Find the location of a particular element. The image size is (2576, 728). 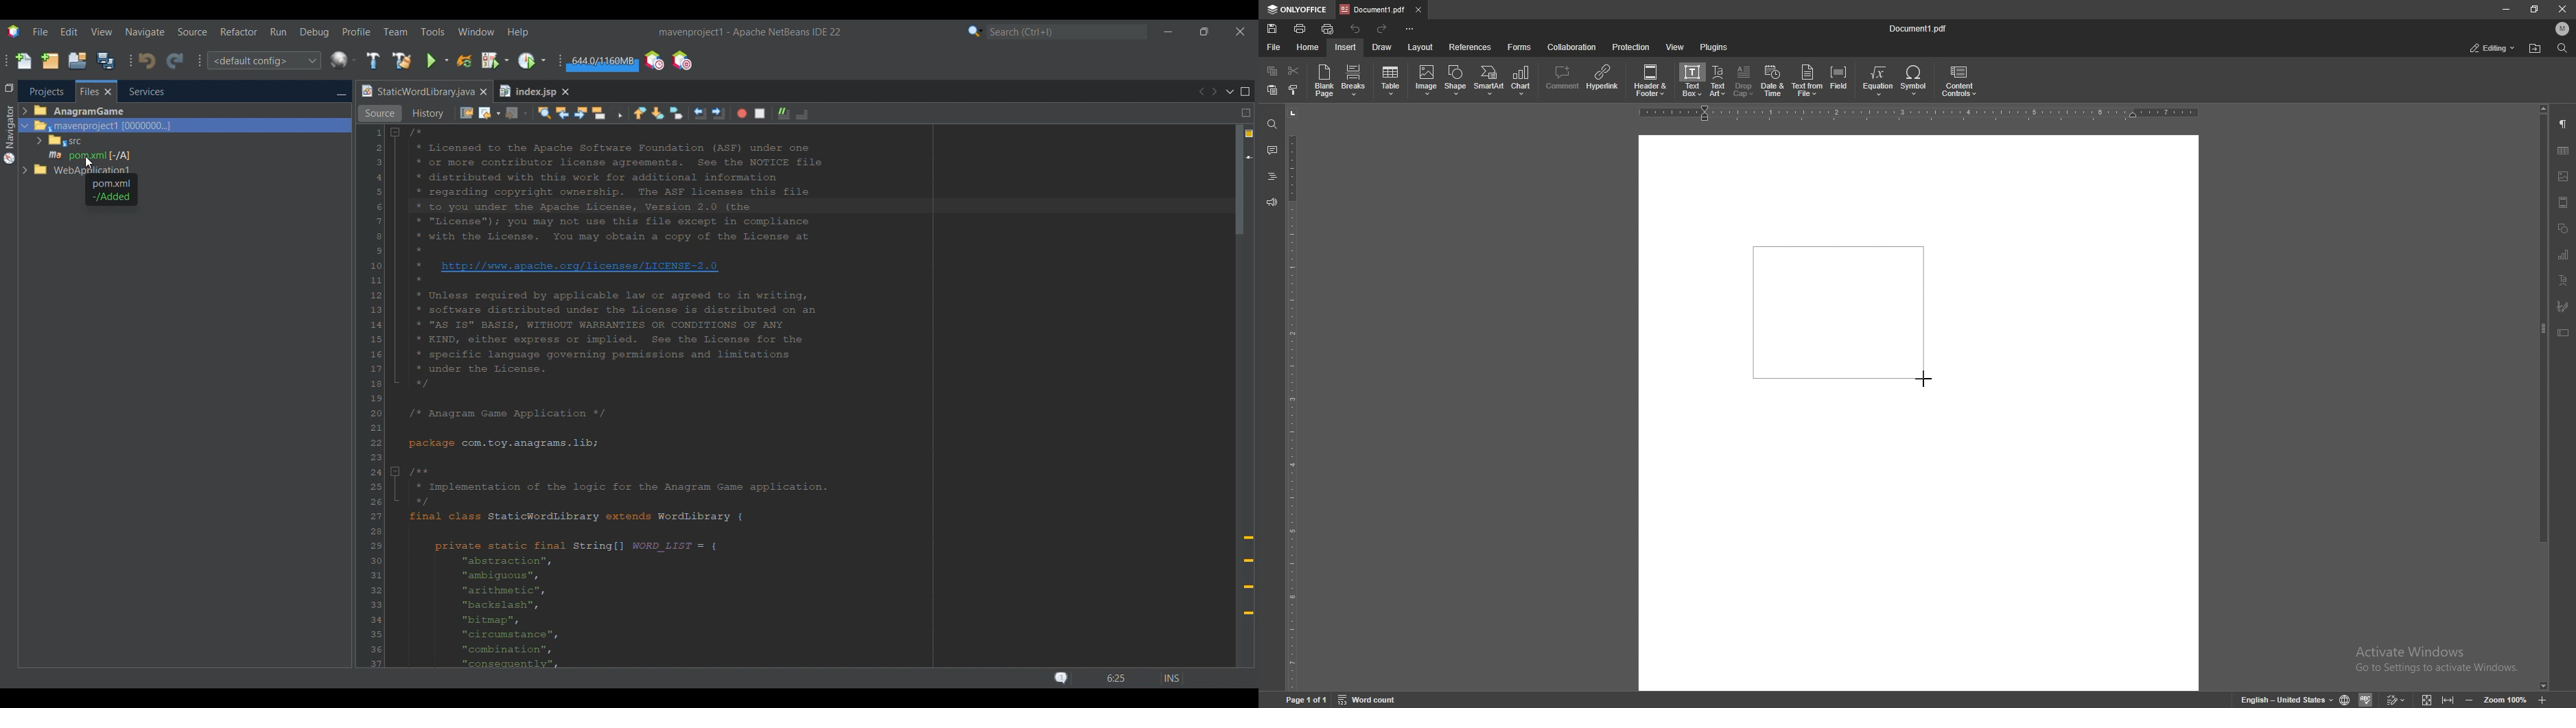

History view is located at coordinates (427, 113).